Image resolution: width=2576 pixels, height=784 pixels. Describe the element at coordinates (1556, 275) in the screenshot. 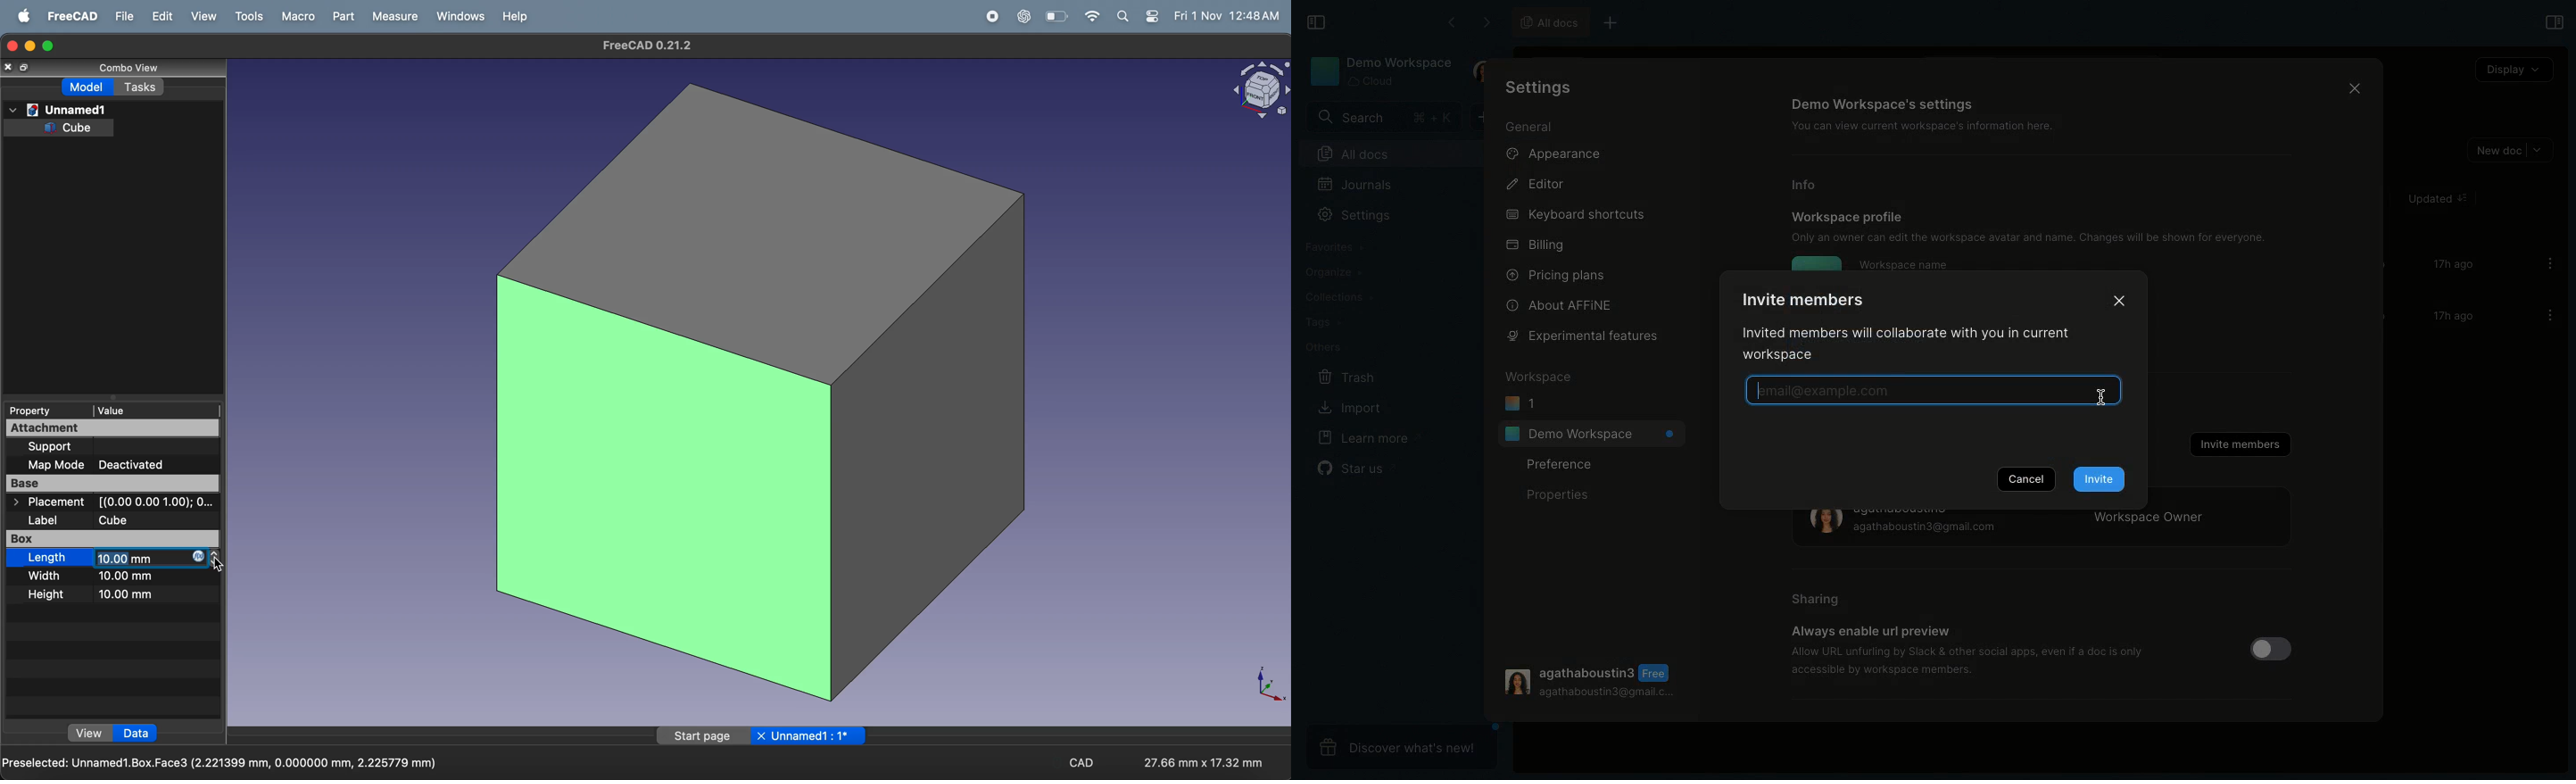

I see `Pricing plans` at that location.